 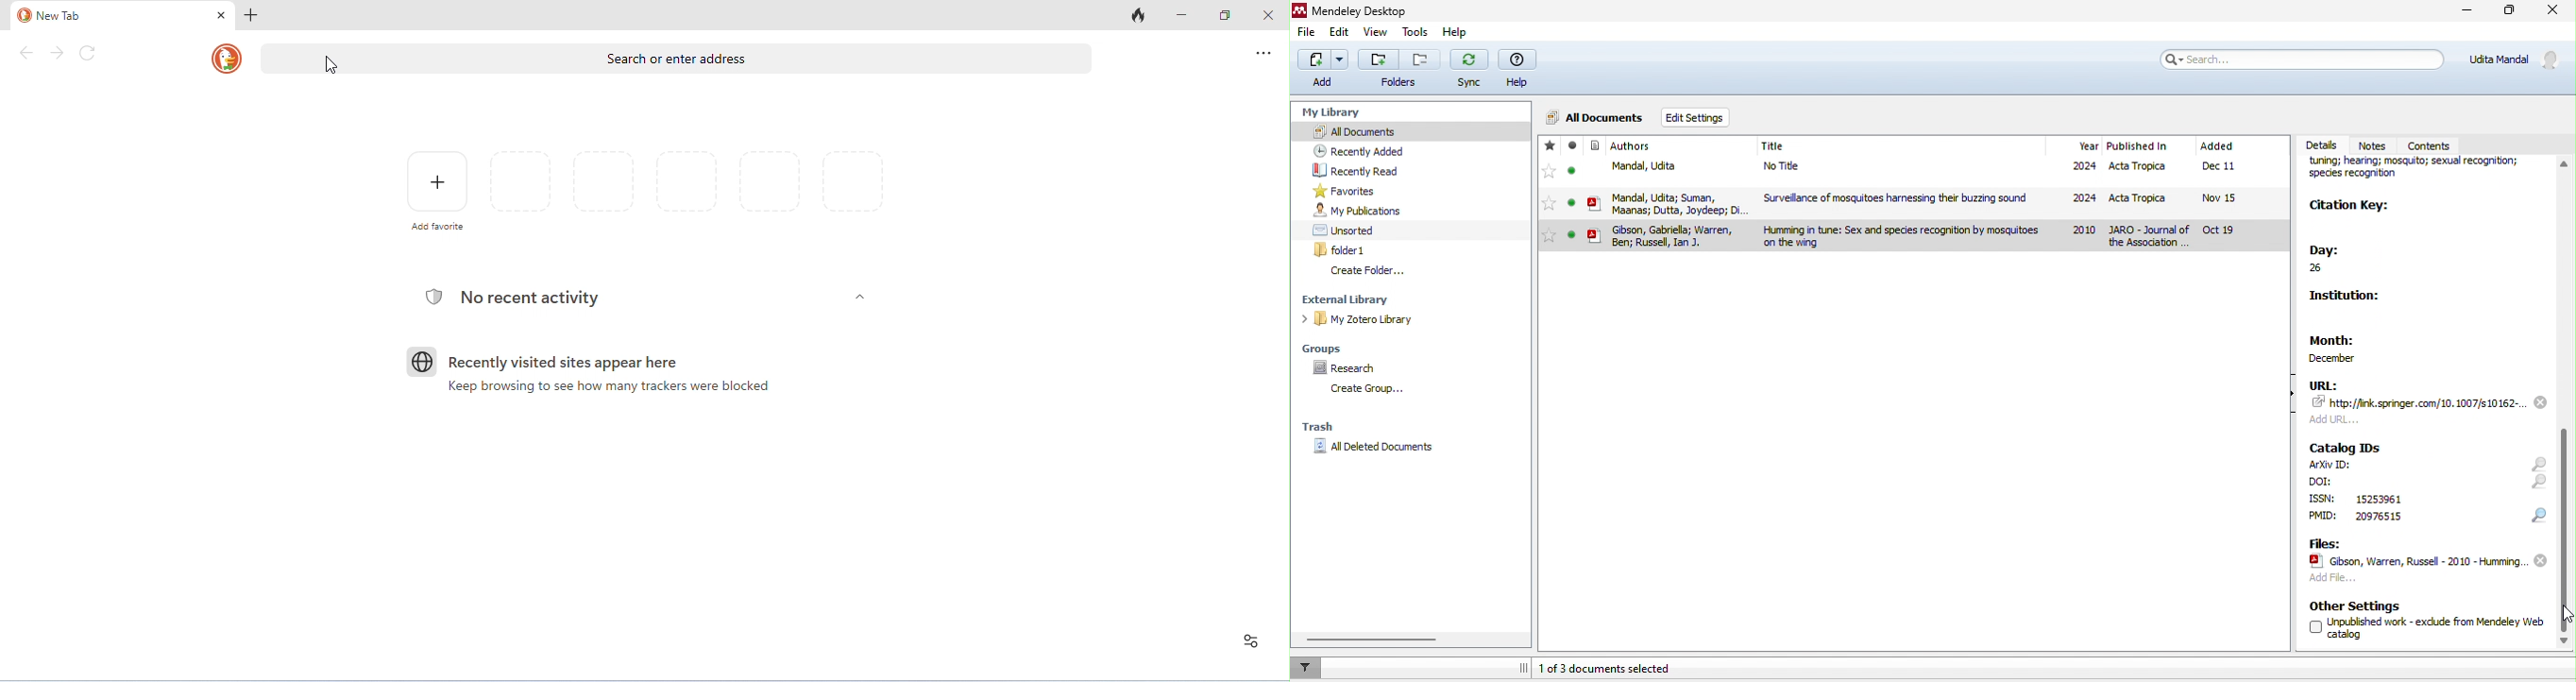 What do you see at coordinates (1359, 170) in the screenshot?
I see `recently read` at bounding box center [1359, 170].